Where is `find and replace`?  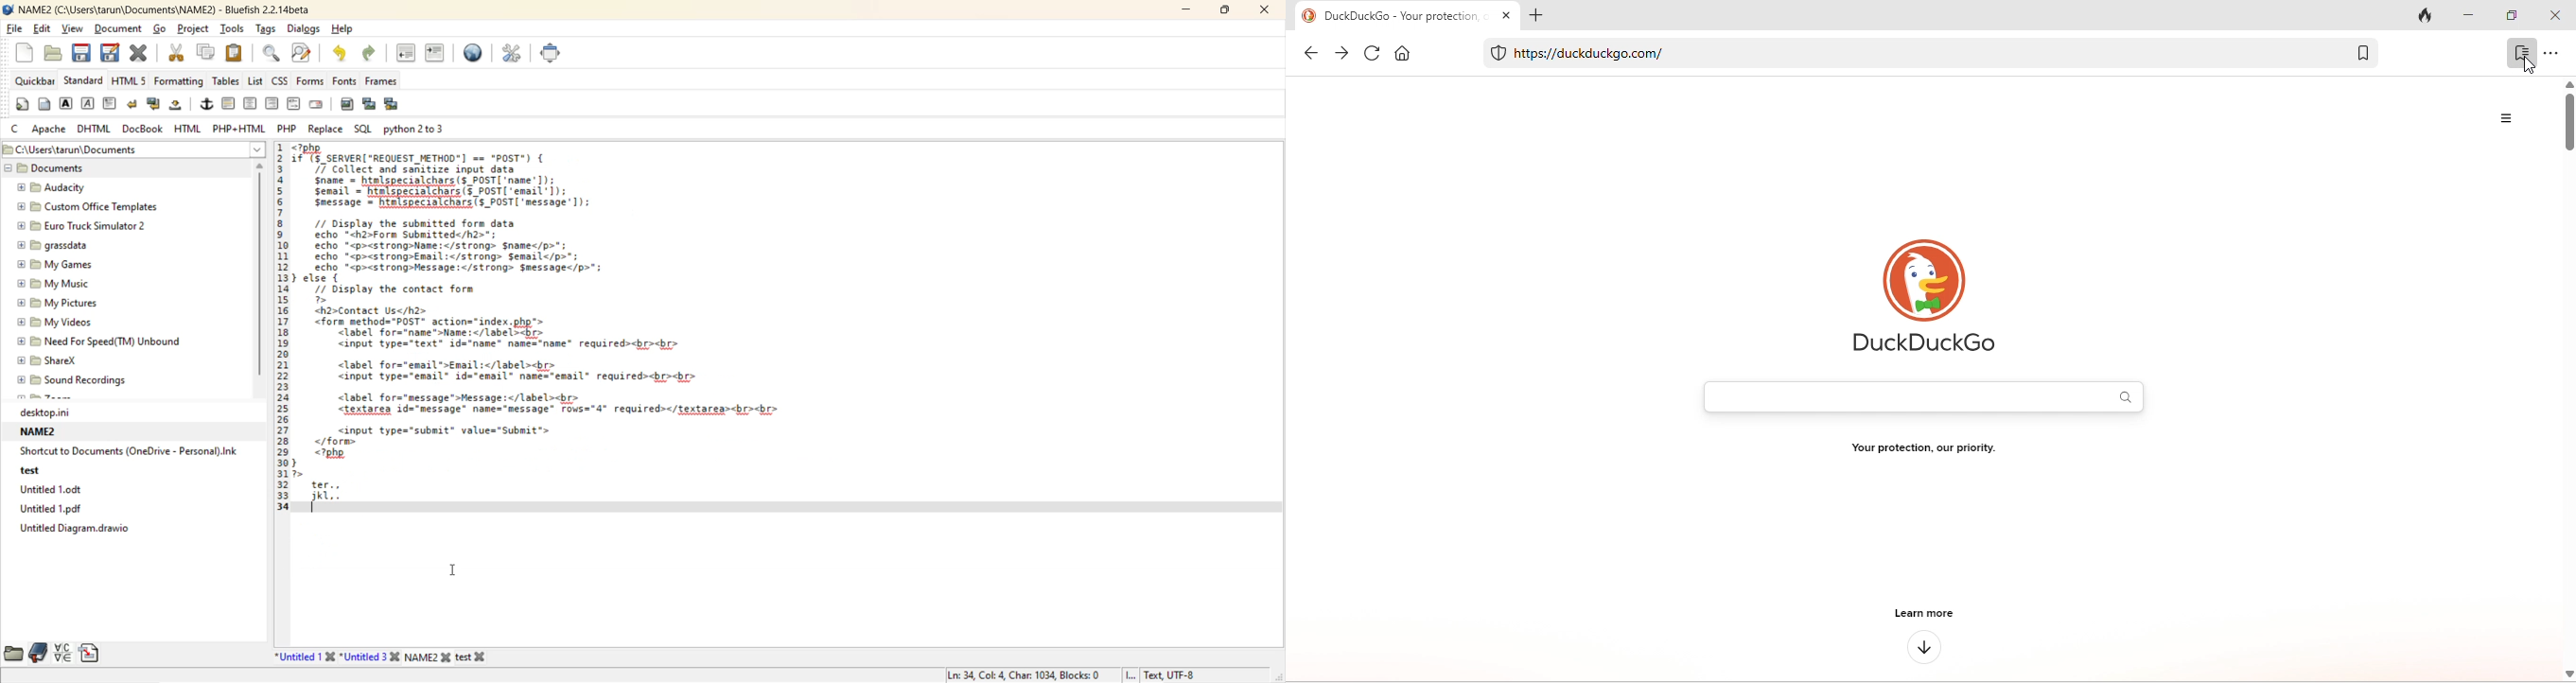
find and replace is located at coordinates (301, 53).